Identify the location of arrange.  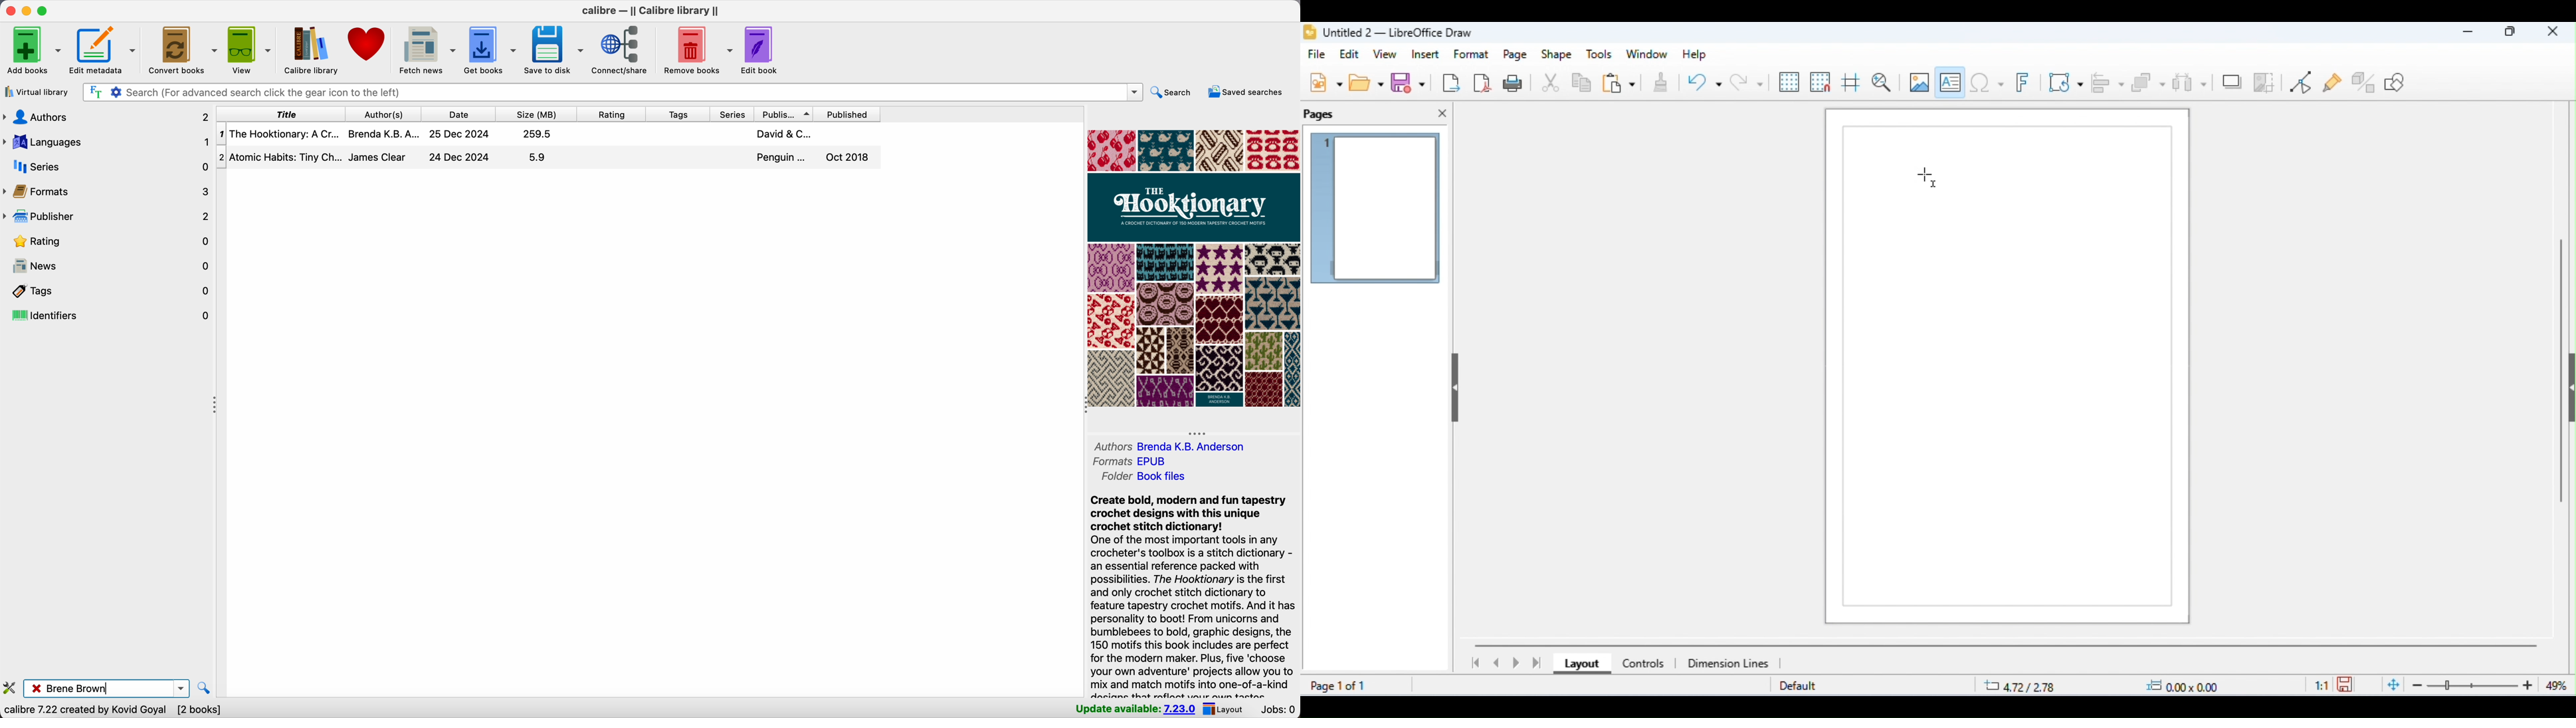
(2149, 83).